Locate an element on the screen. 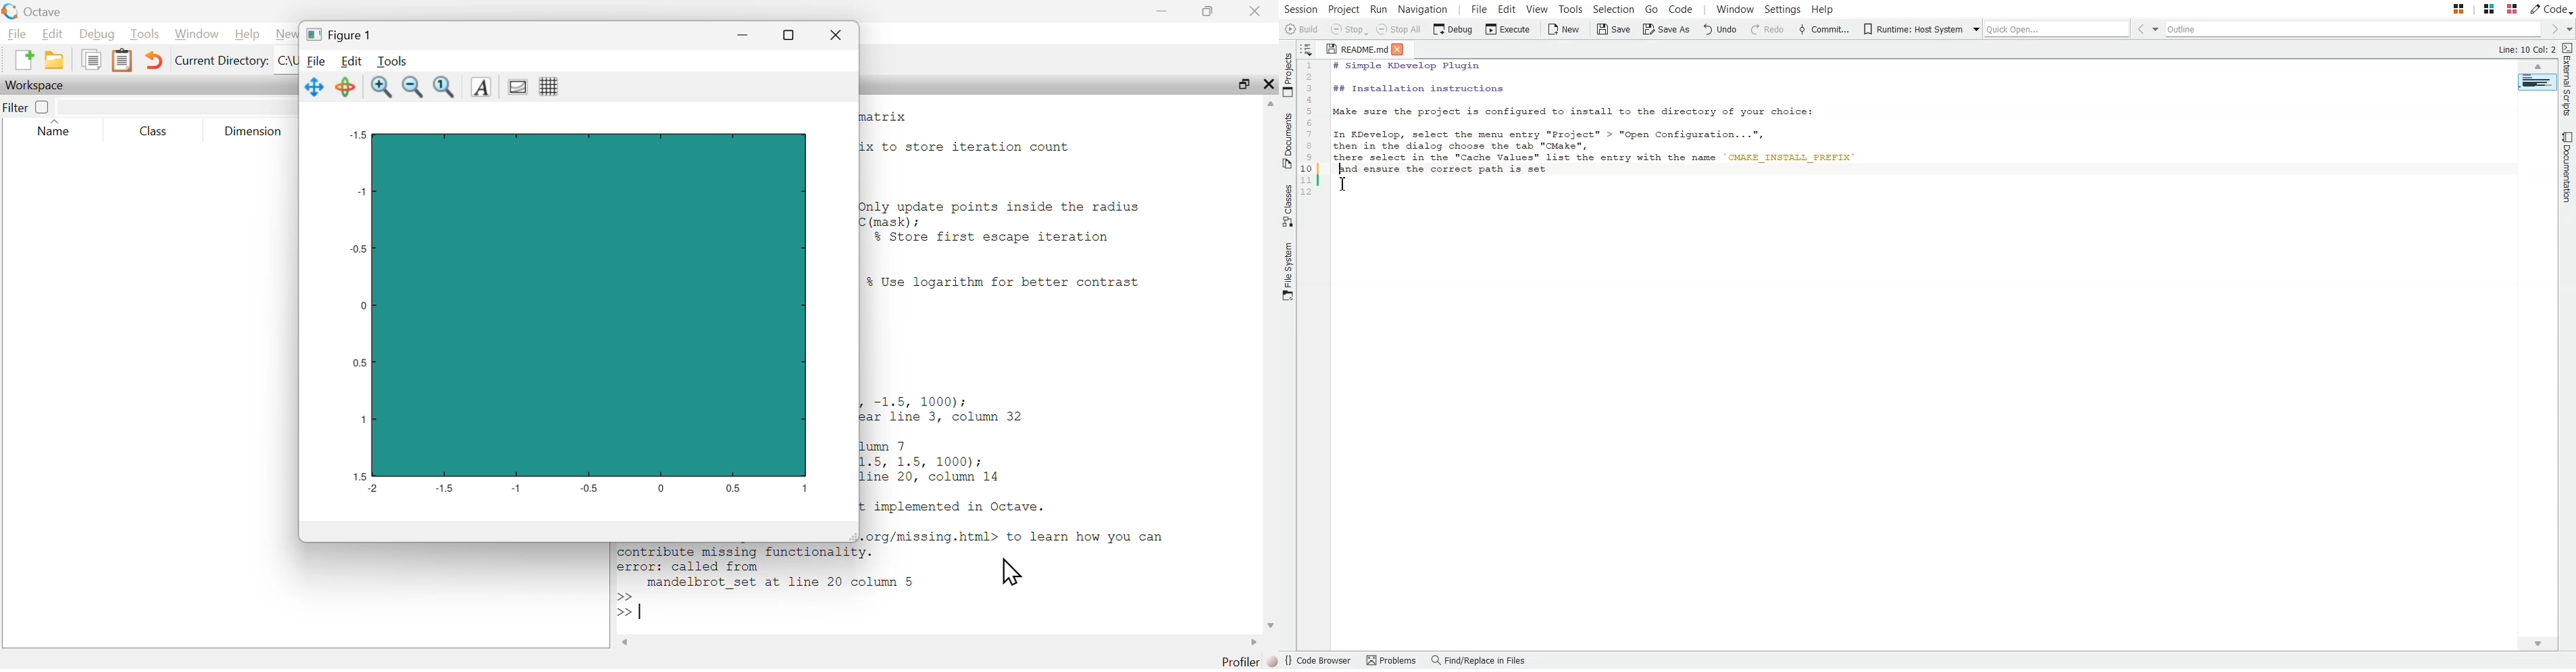  News is located at coordinates (286, 35).